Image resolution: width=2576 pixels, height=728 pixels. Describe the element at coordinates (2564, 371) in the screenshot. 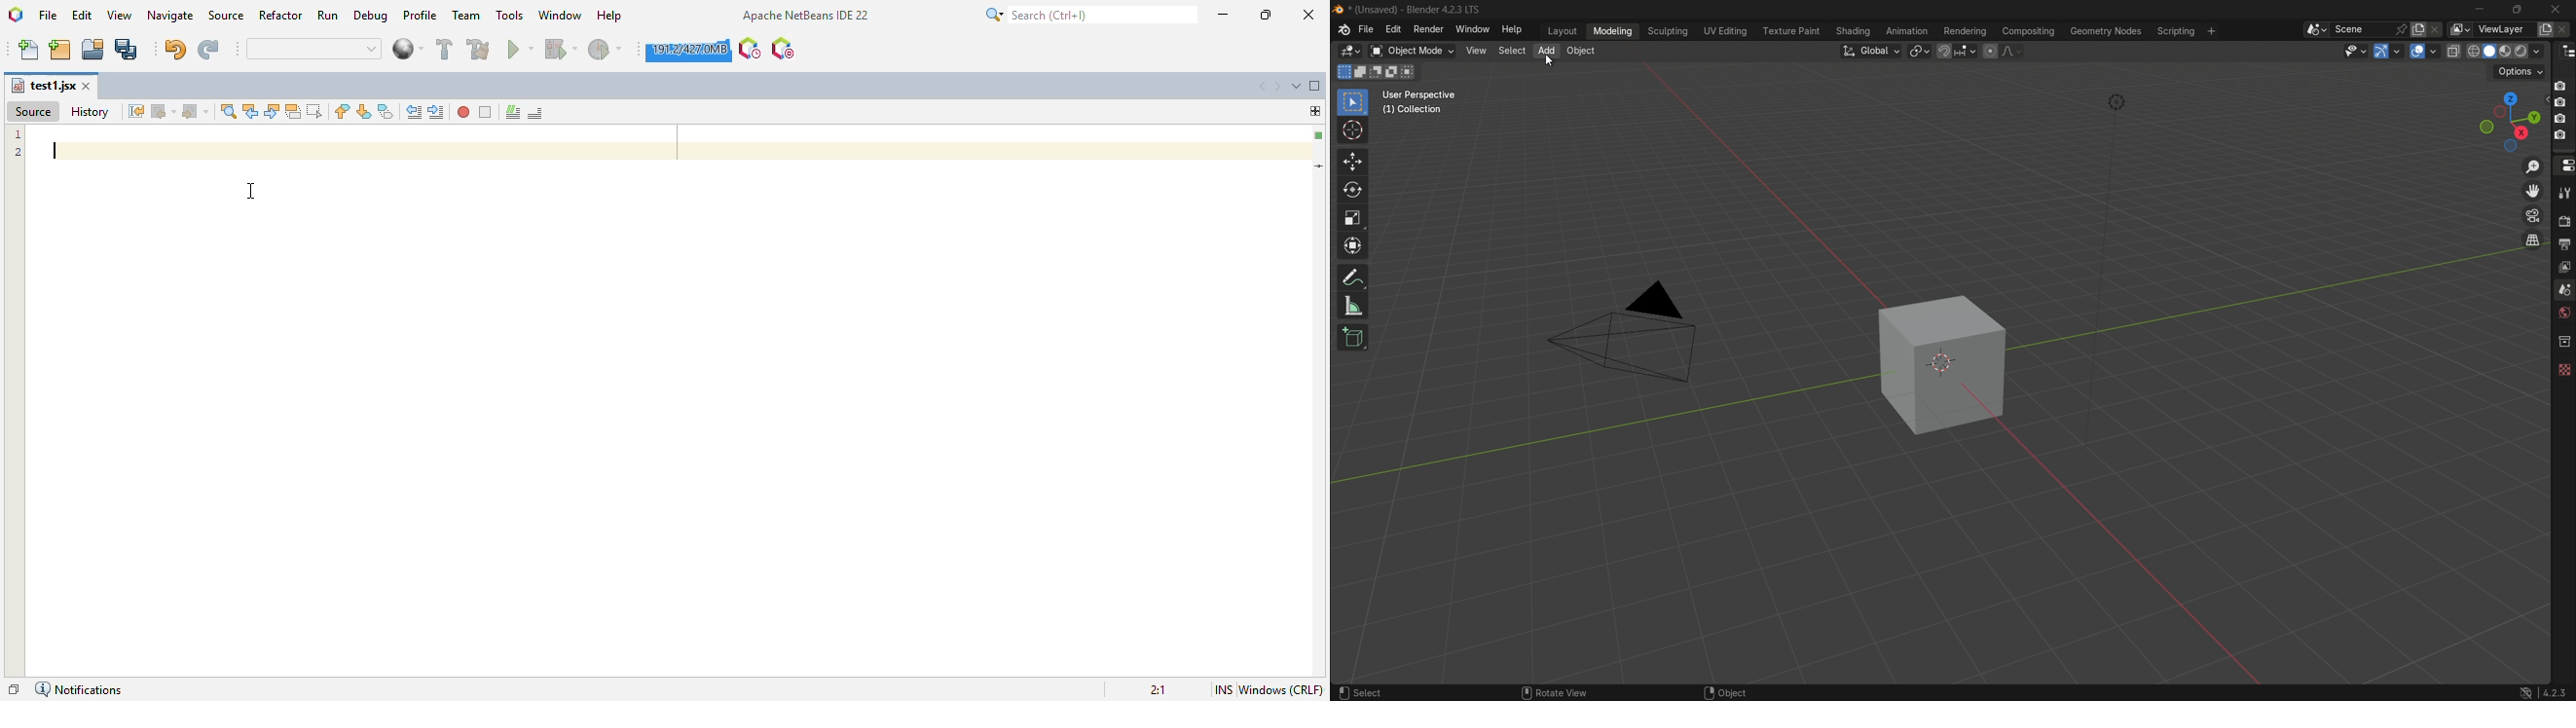

I see `texture` at that location.